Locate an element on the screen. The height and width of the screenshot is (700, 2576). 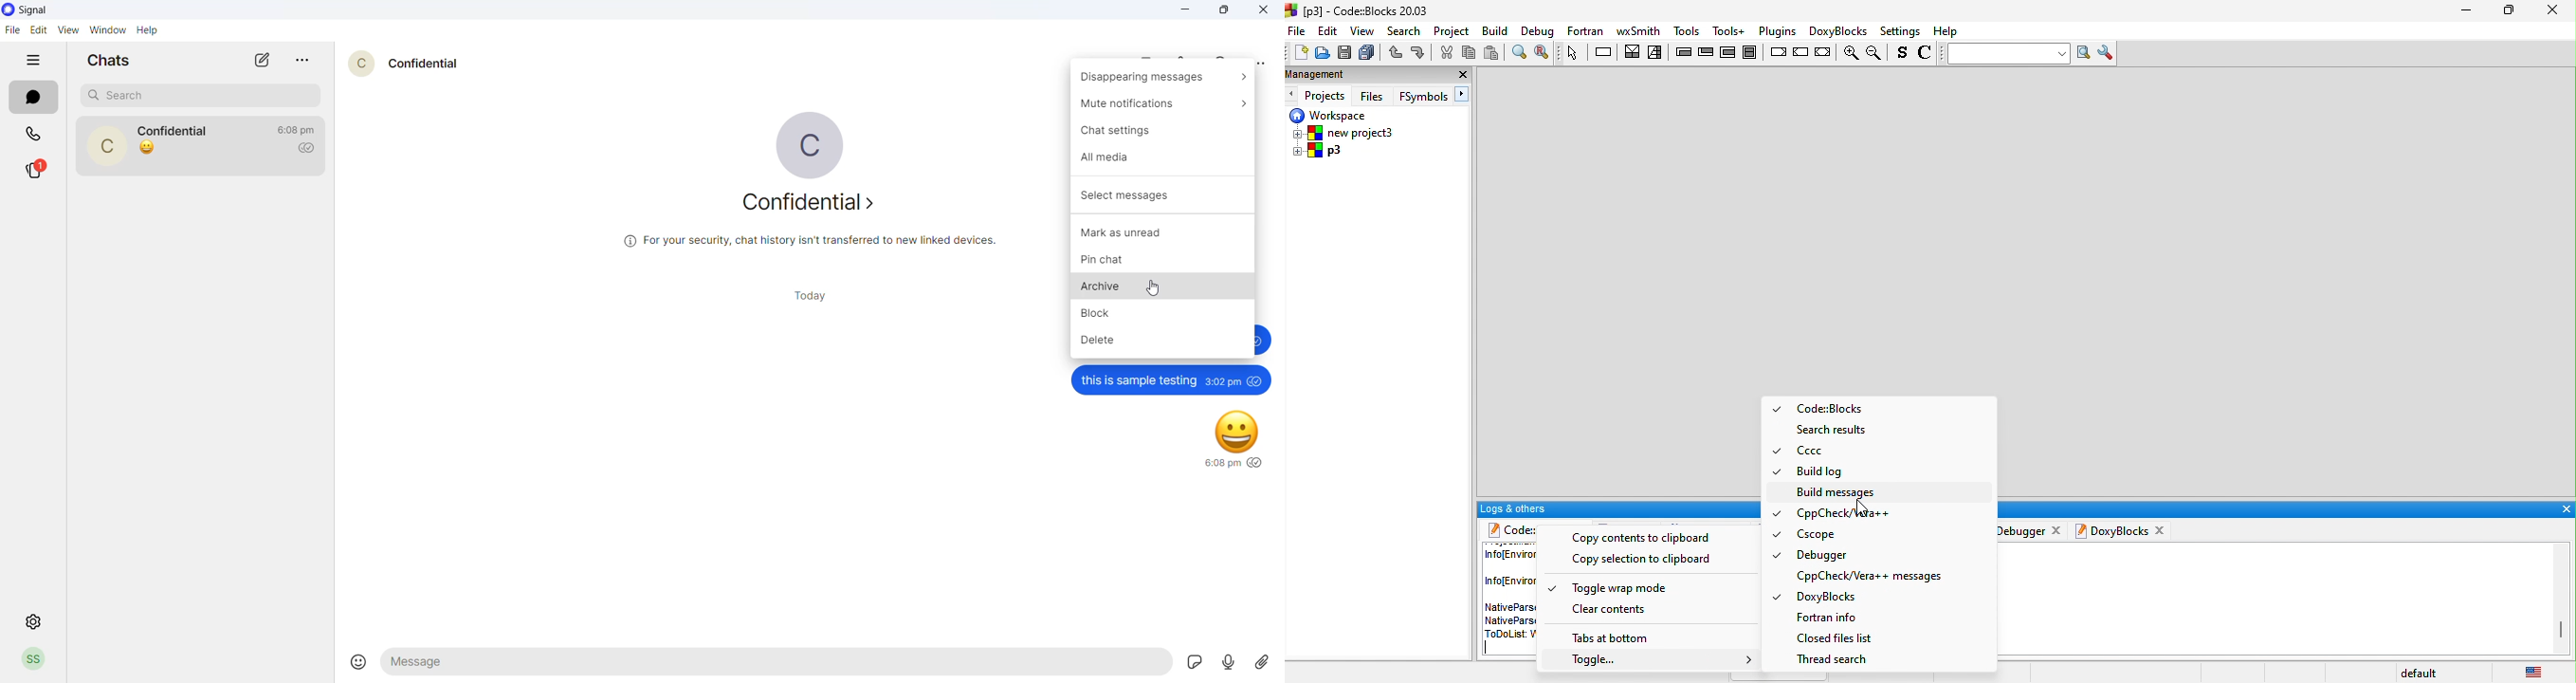
profile picture is located at coordinates (31, 660).